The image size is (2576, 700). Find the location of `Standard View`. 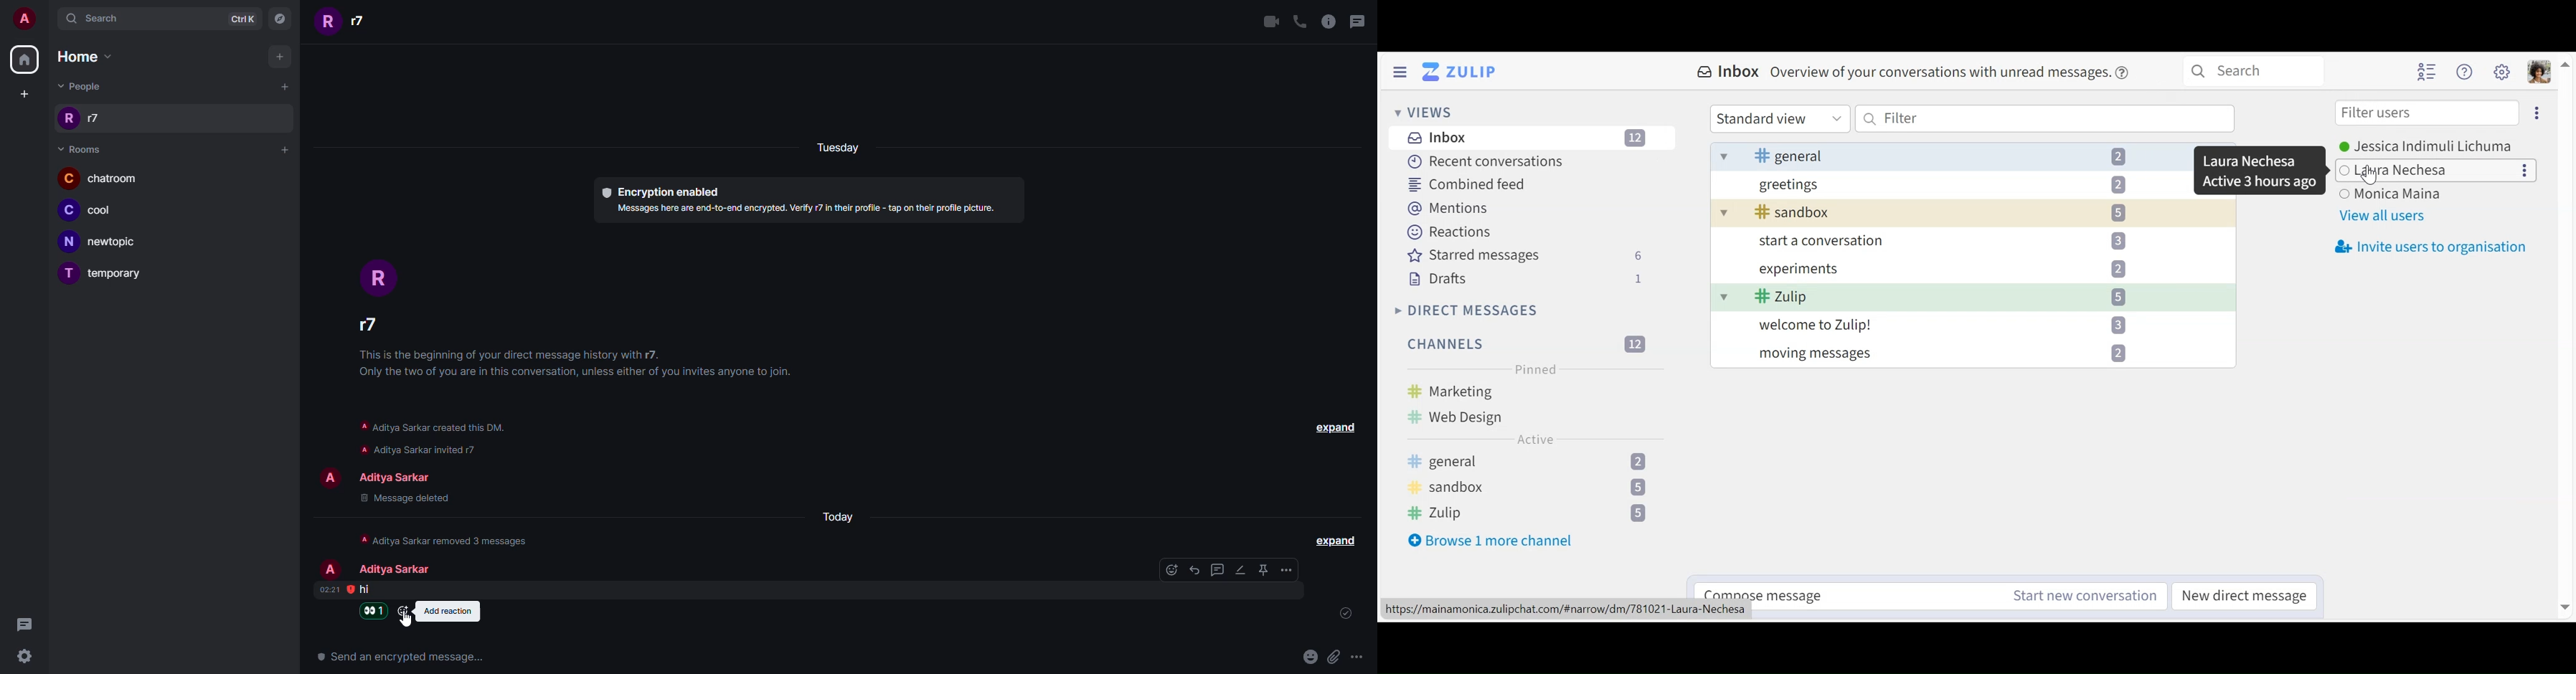

Standard View is located at coordinates (1780, 118).